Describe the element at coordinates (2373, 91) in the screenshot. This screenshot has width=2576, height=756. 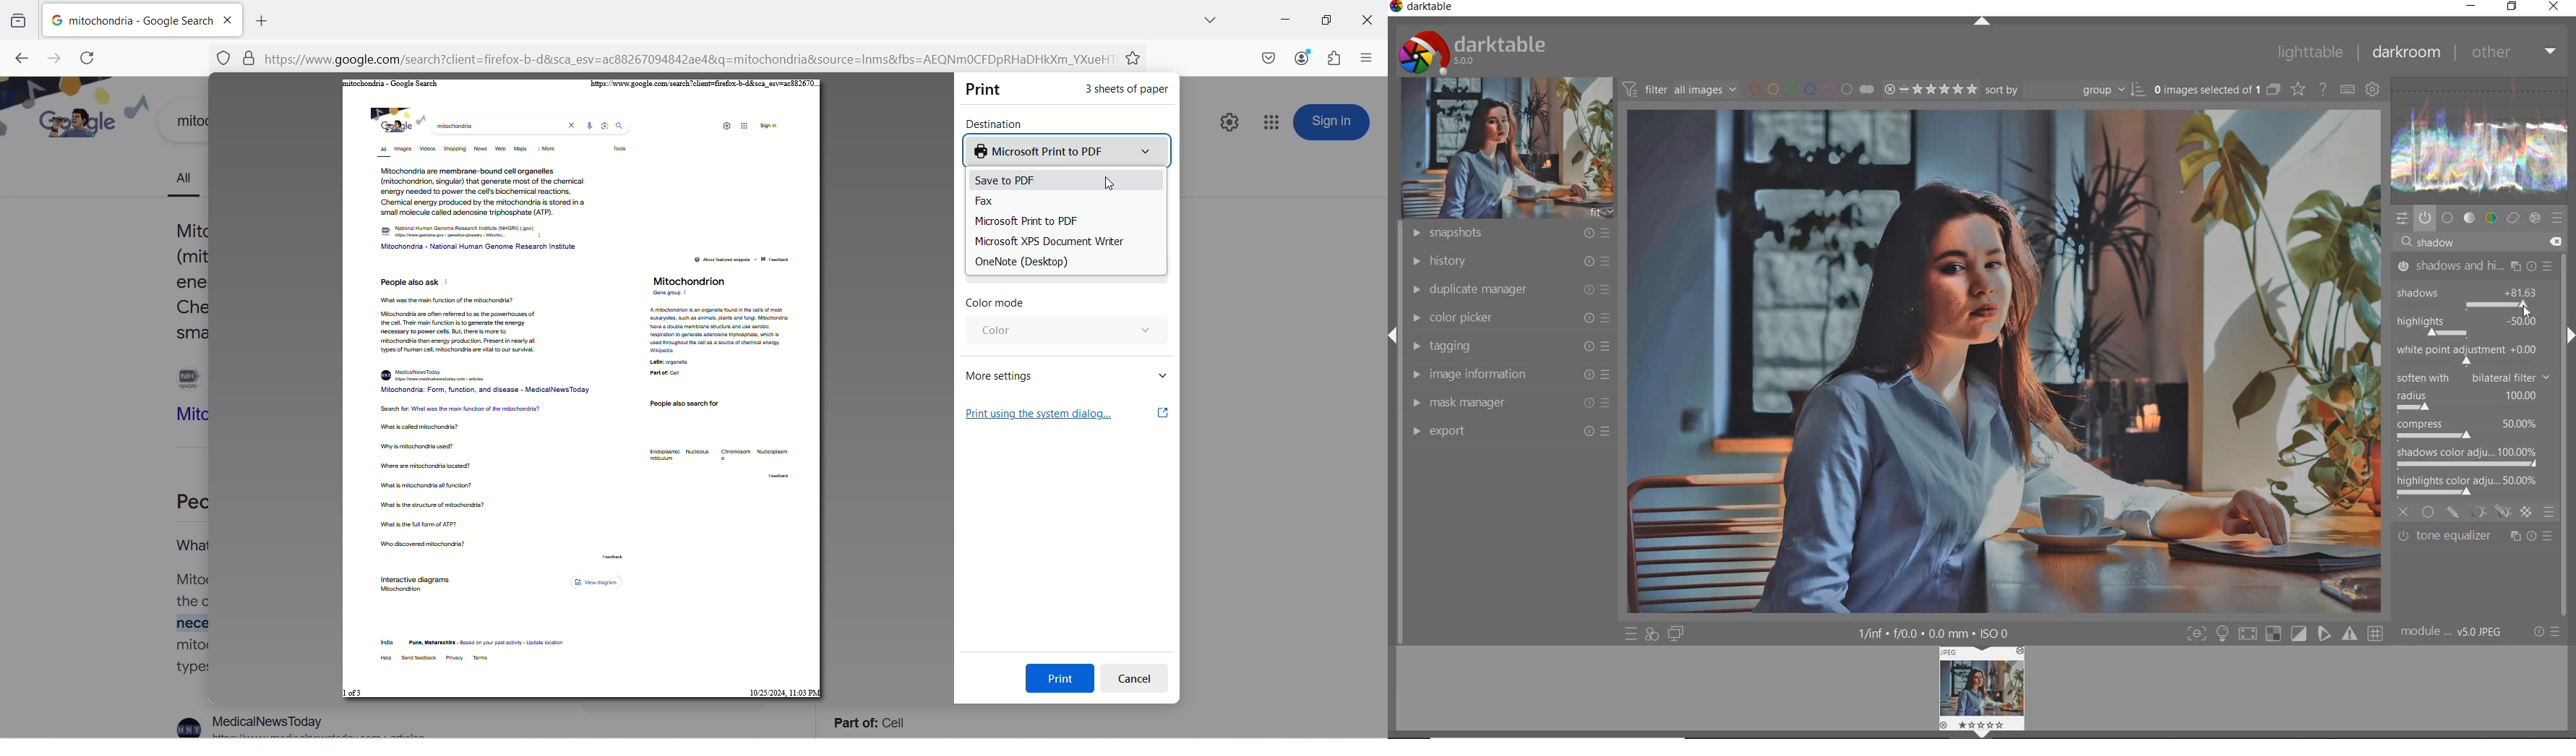
I see `show global preferences` at that location.